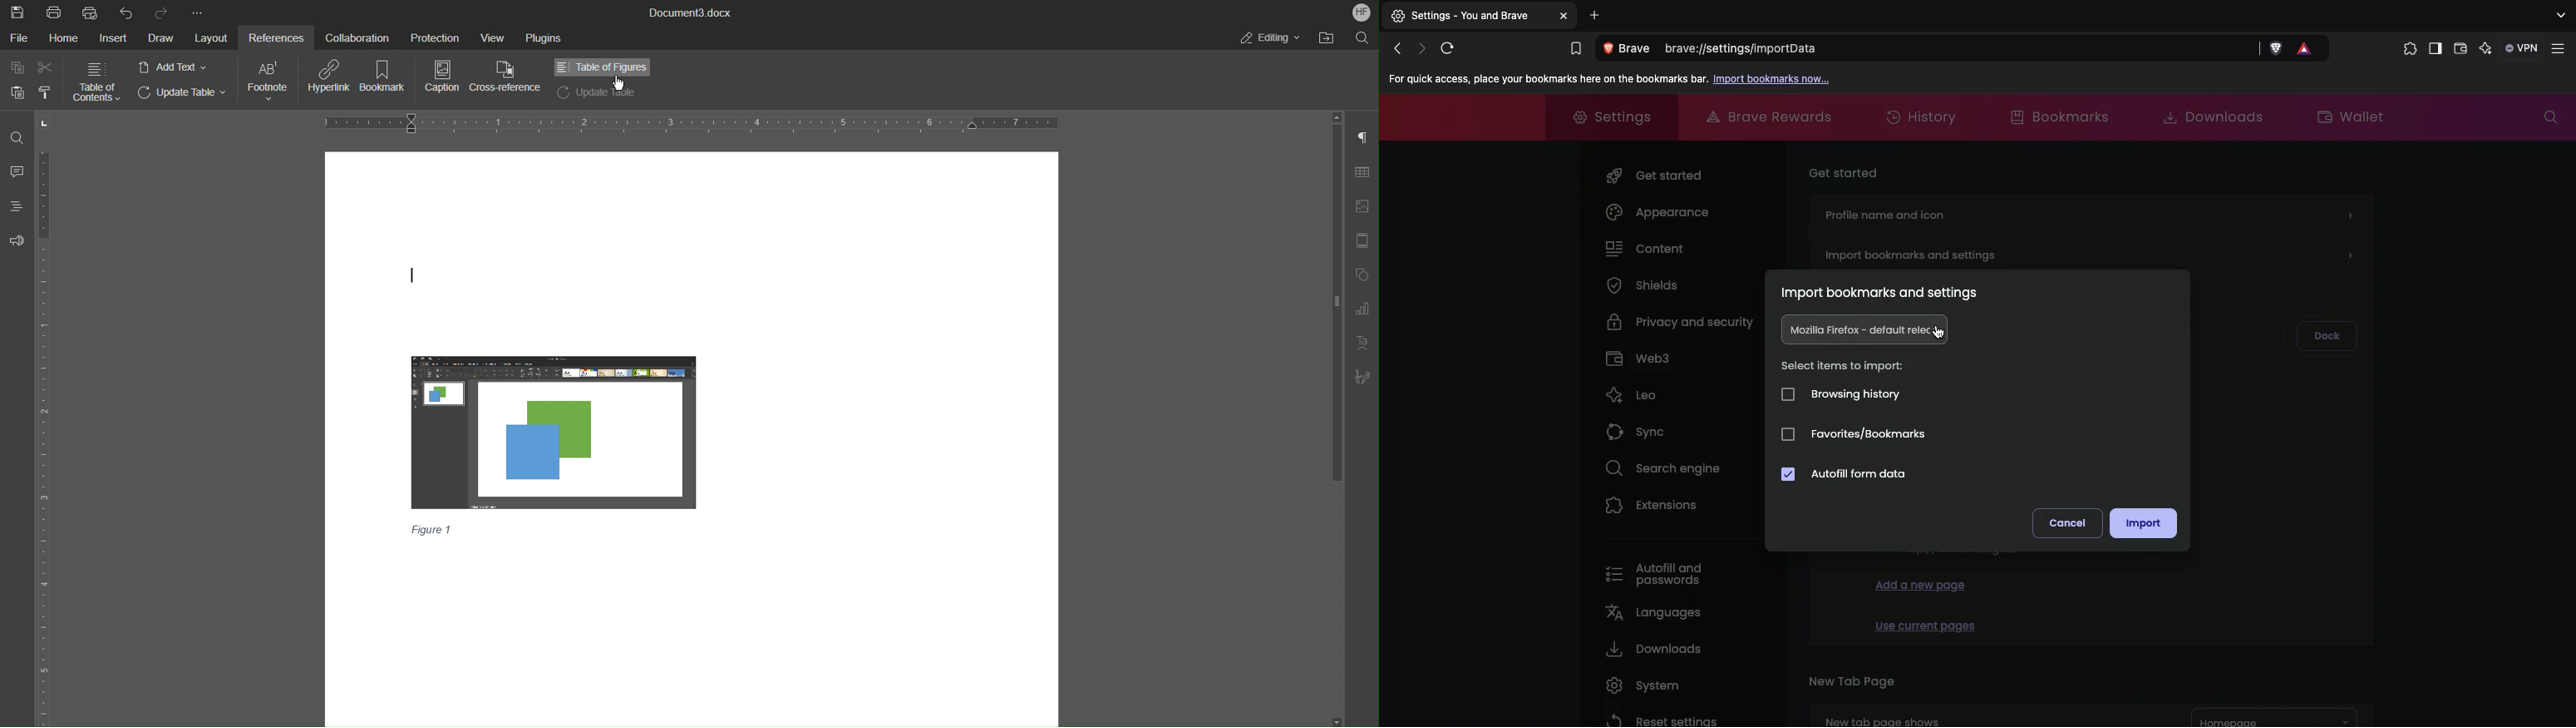  Describe the element at coordinates (1938, 334) in the screenshot. I see `cursor` at that location.